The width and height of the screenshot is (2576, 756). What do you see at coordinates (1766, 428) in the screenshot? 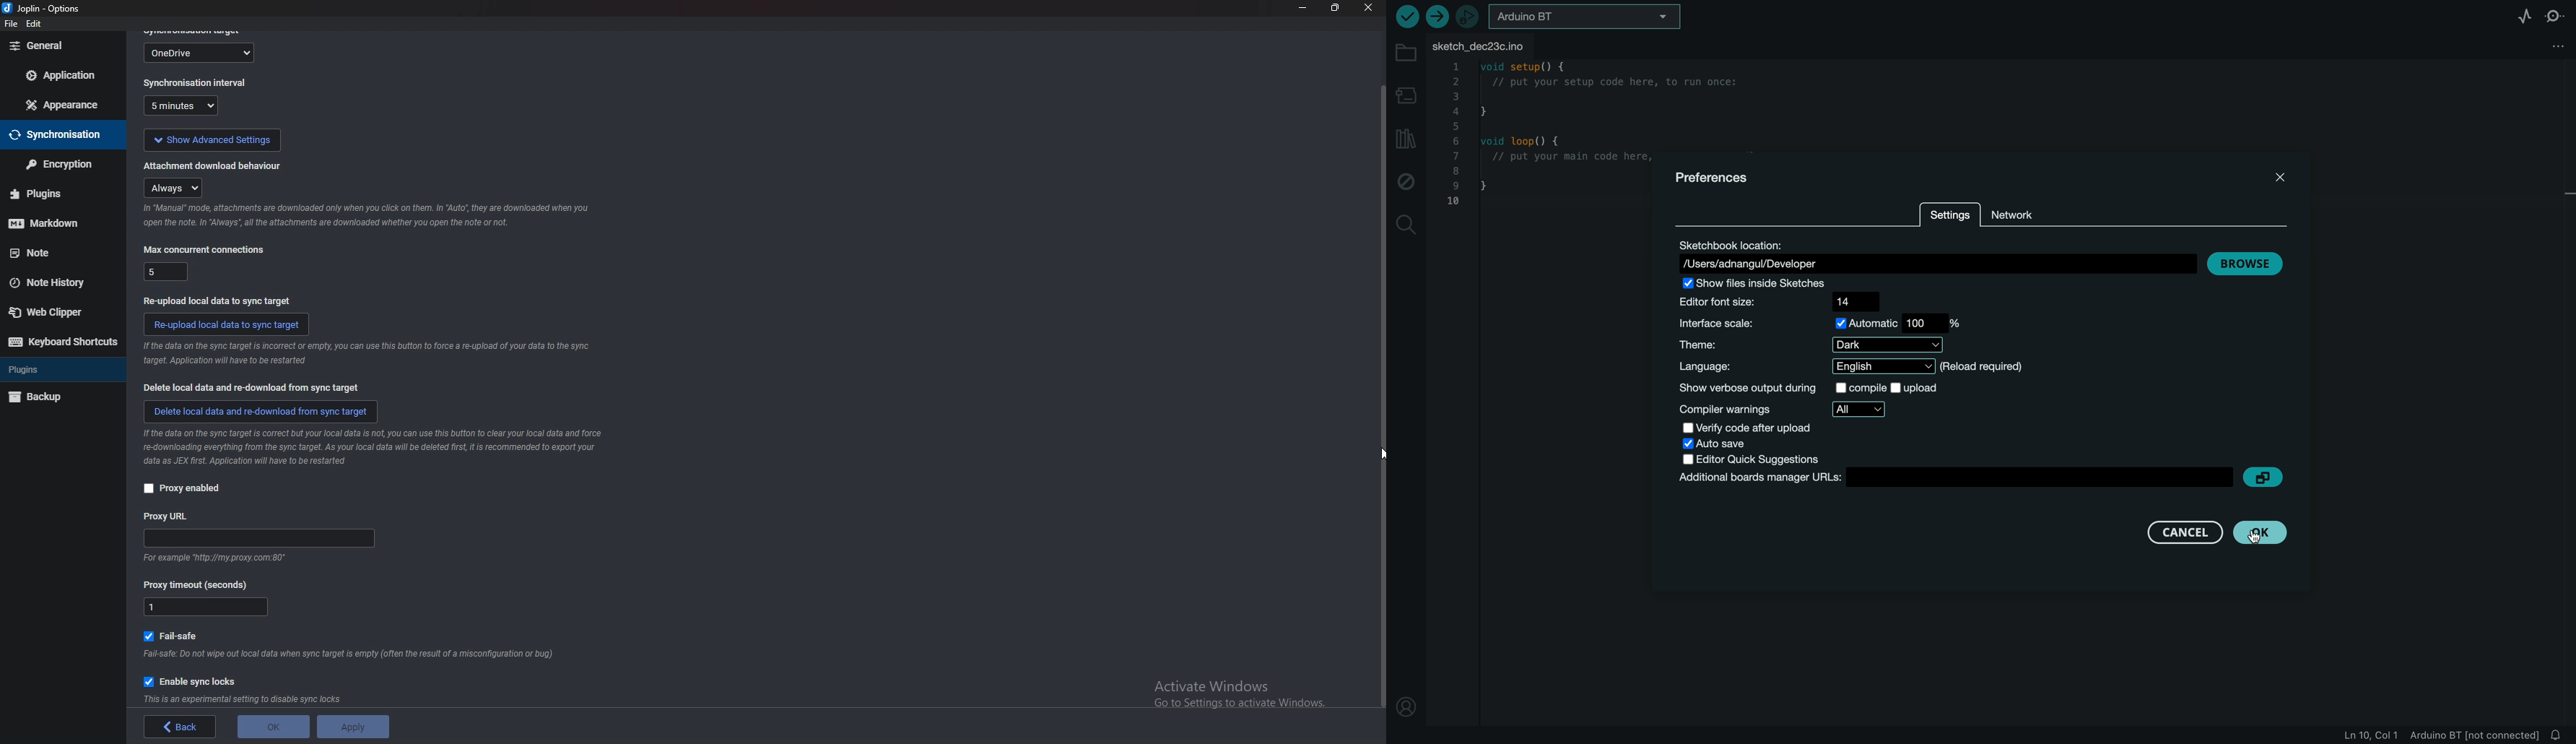
I see `verify code` at bounding box center [1766, 428].